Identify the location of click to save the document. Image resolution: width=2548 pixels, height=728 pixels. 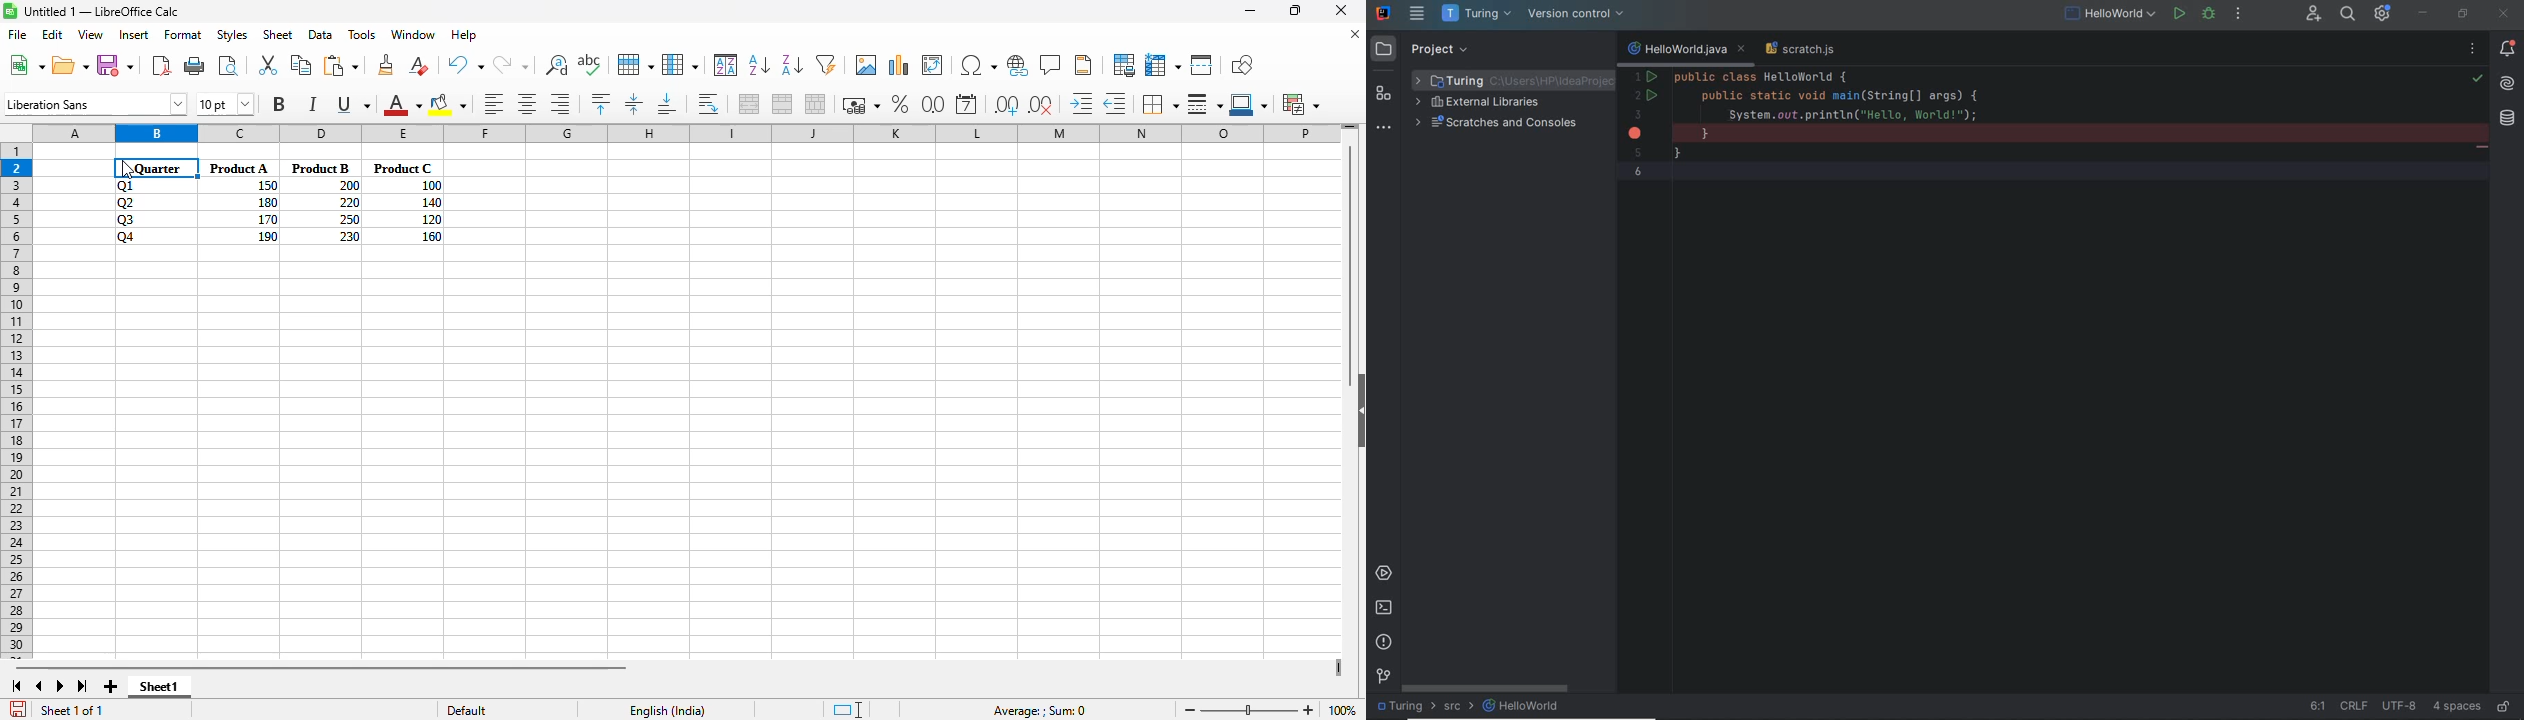
(18, 709).